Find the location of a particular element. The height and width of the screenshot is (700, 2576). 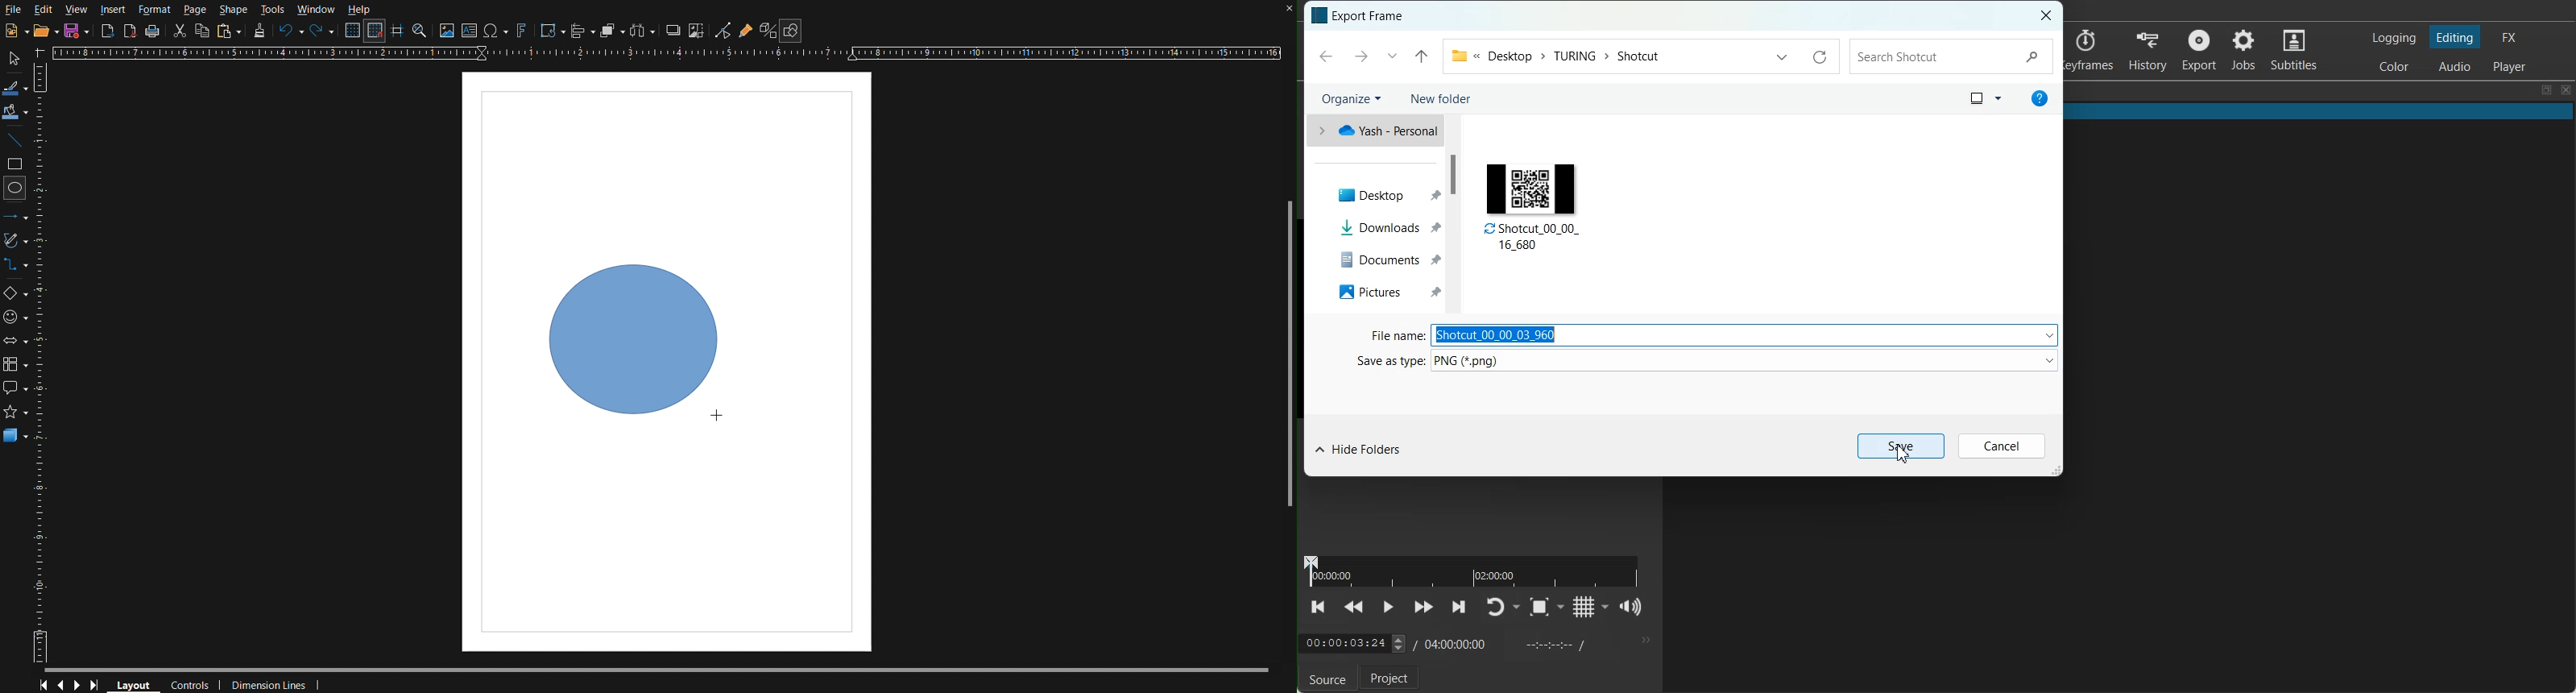

Shadow is located at coordinates (674, 31).